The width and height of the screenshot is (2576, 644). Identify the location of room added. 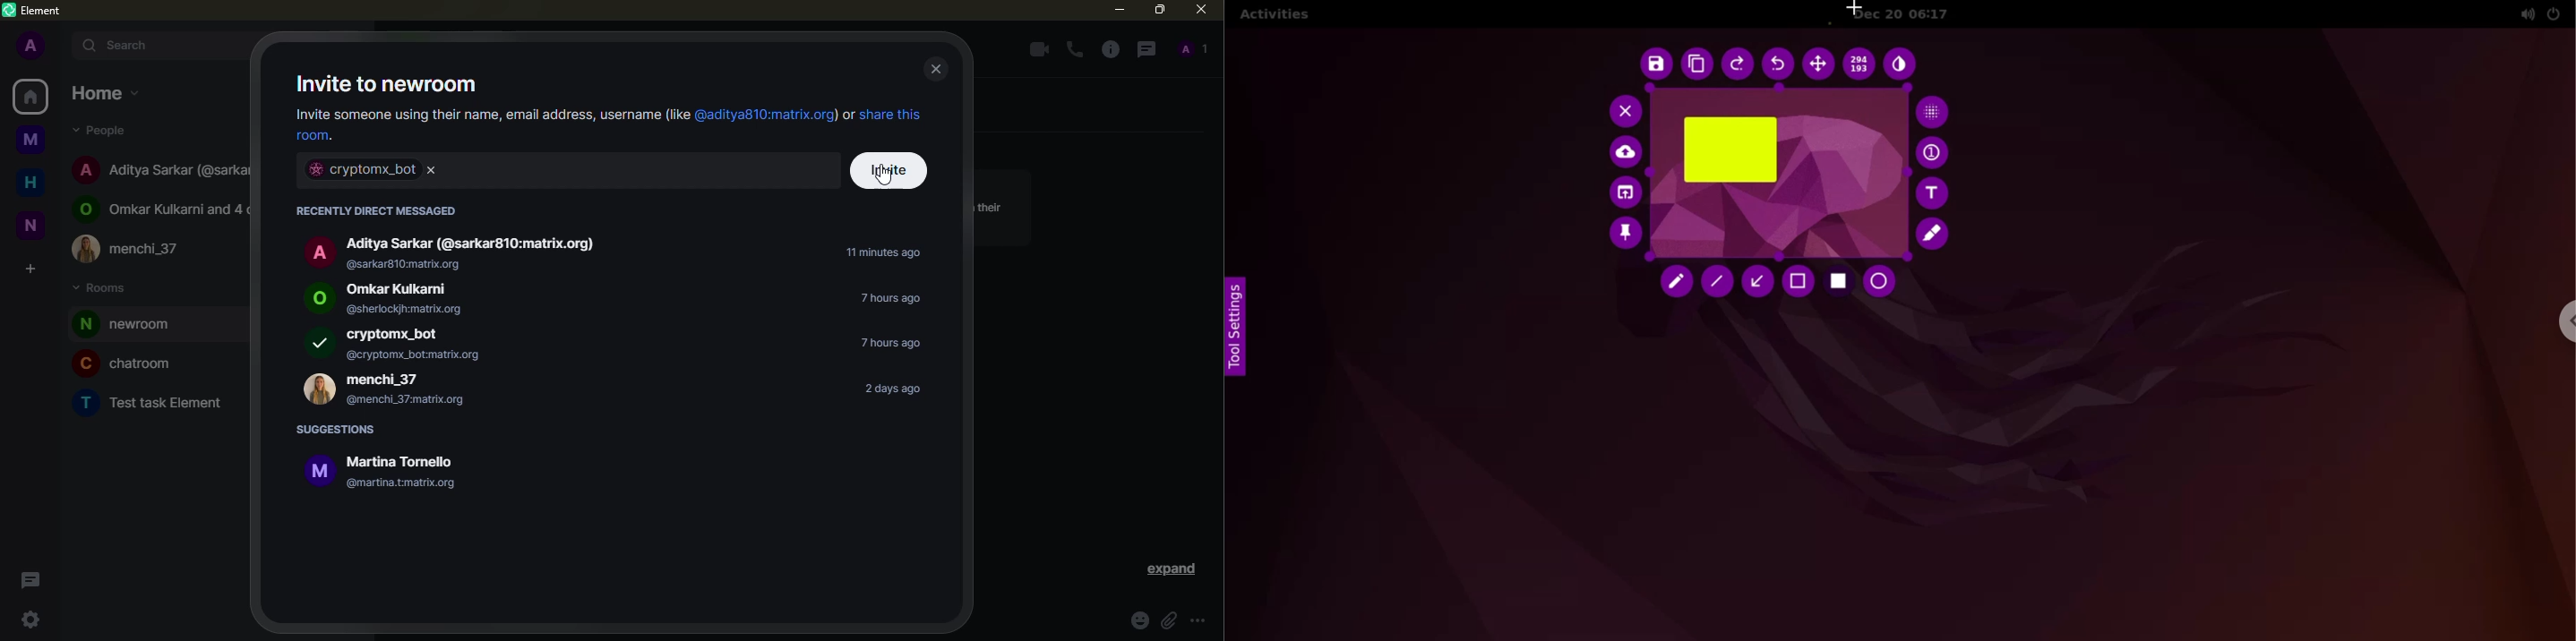
(135, 324).